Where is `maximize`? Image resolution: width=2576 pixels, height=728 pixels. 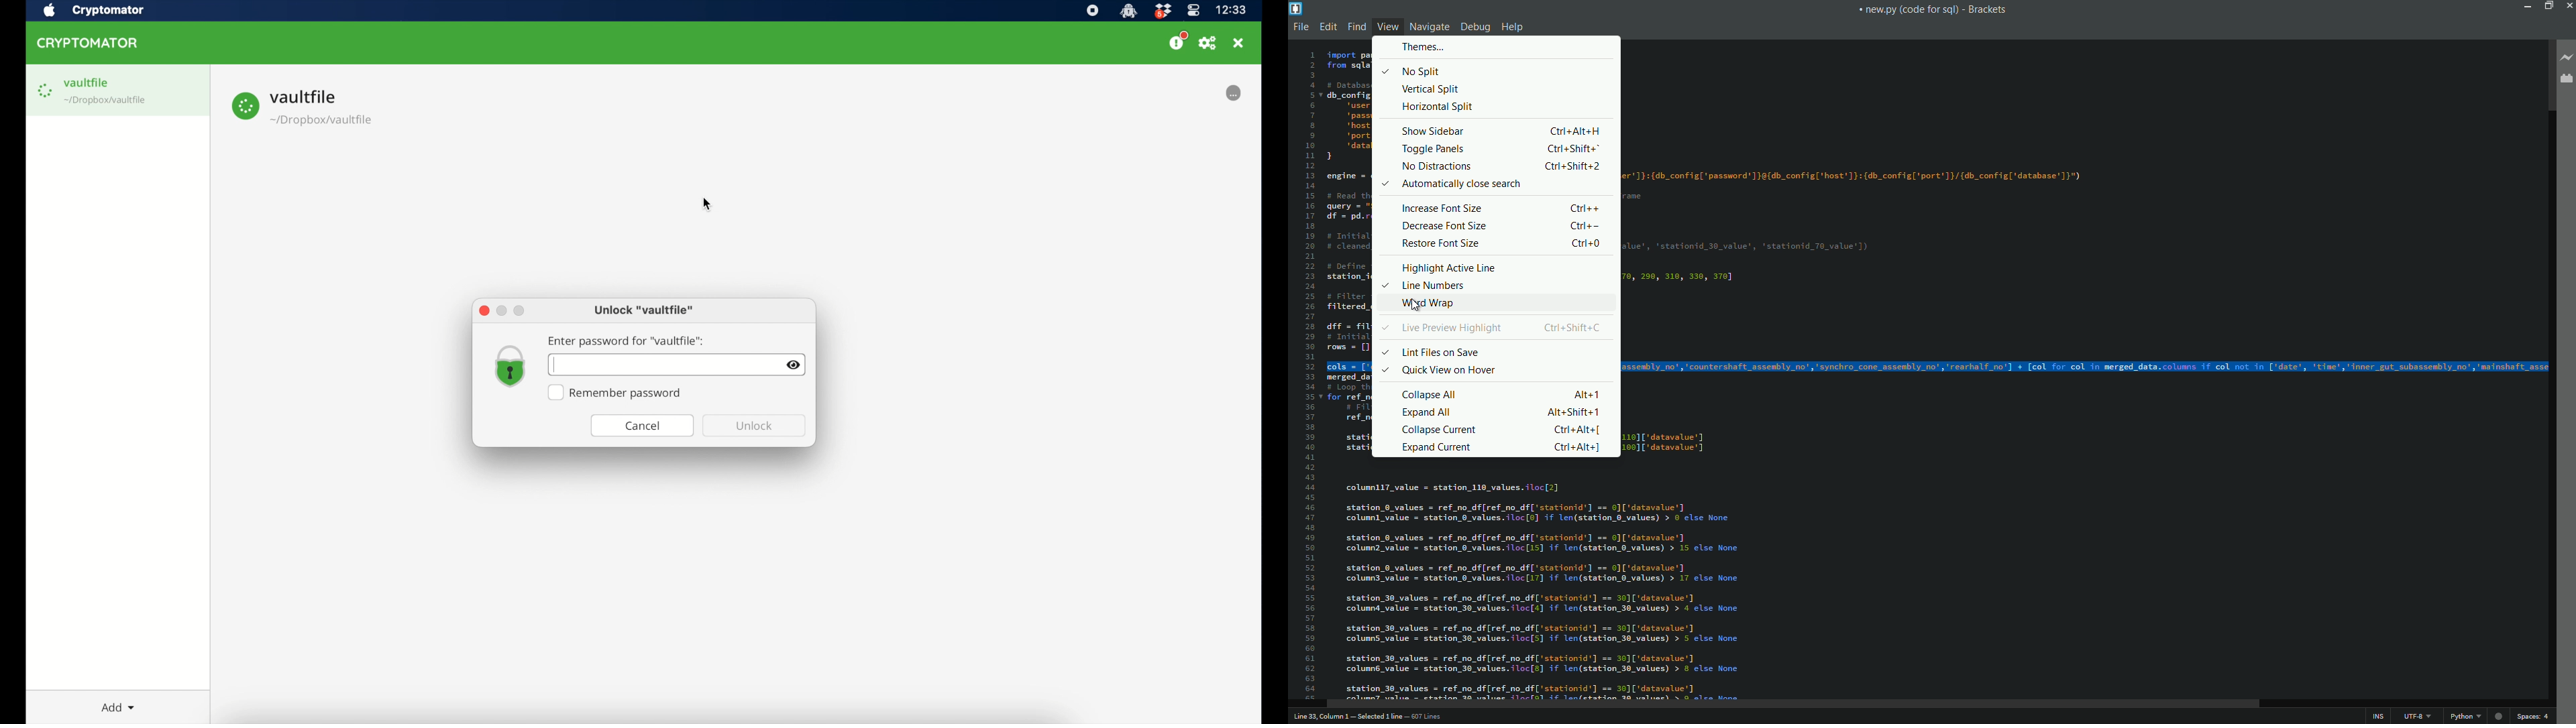
maximize is located at coordinates (2546, 5).